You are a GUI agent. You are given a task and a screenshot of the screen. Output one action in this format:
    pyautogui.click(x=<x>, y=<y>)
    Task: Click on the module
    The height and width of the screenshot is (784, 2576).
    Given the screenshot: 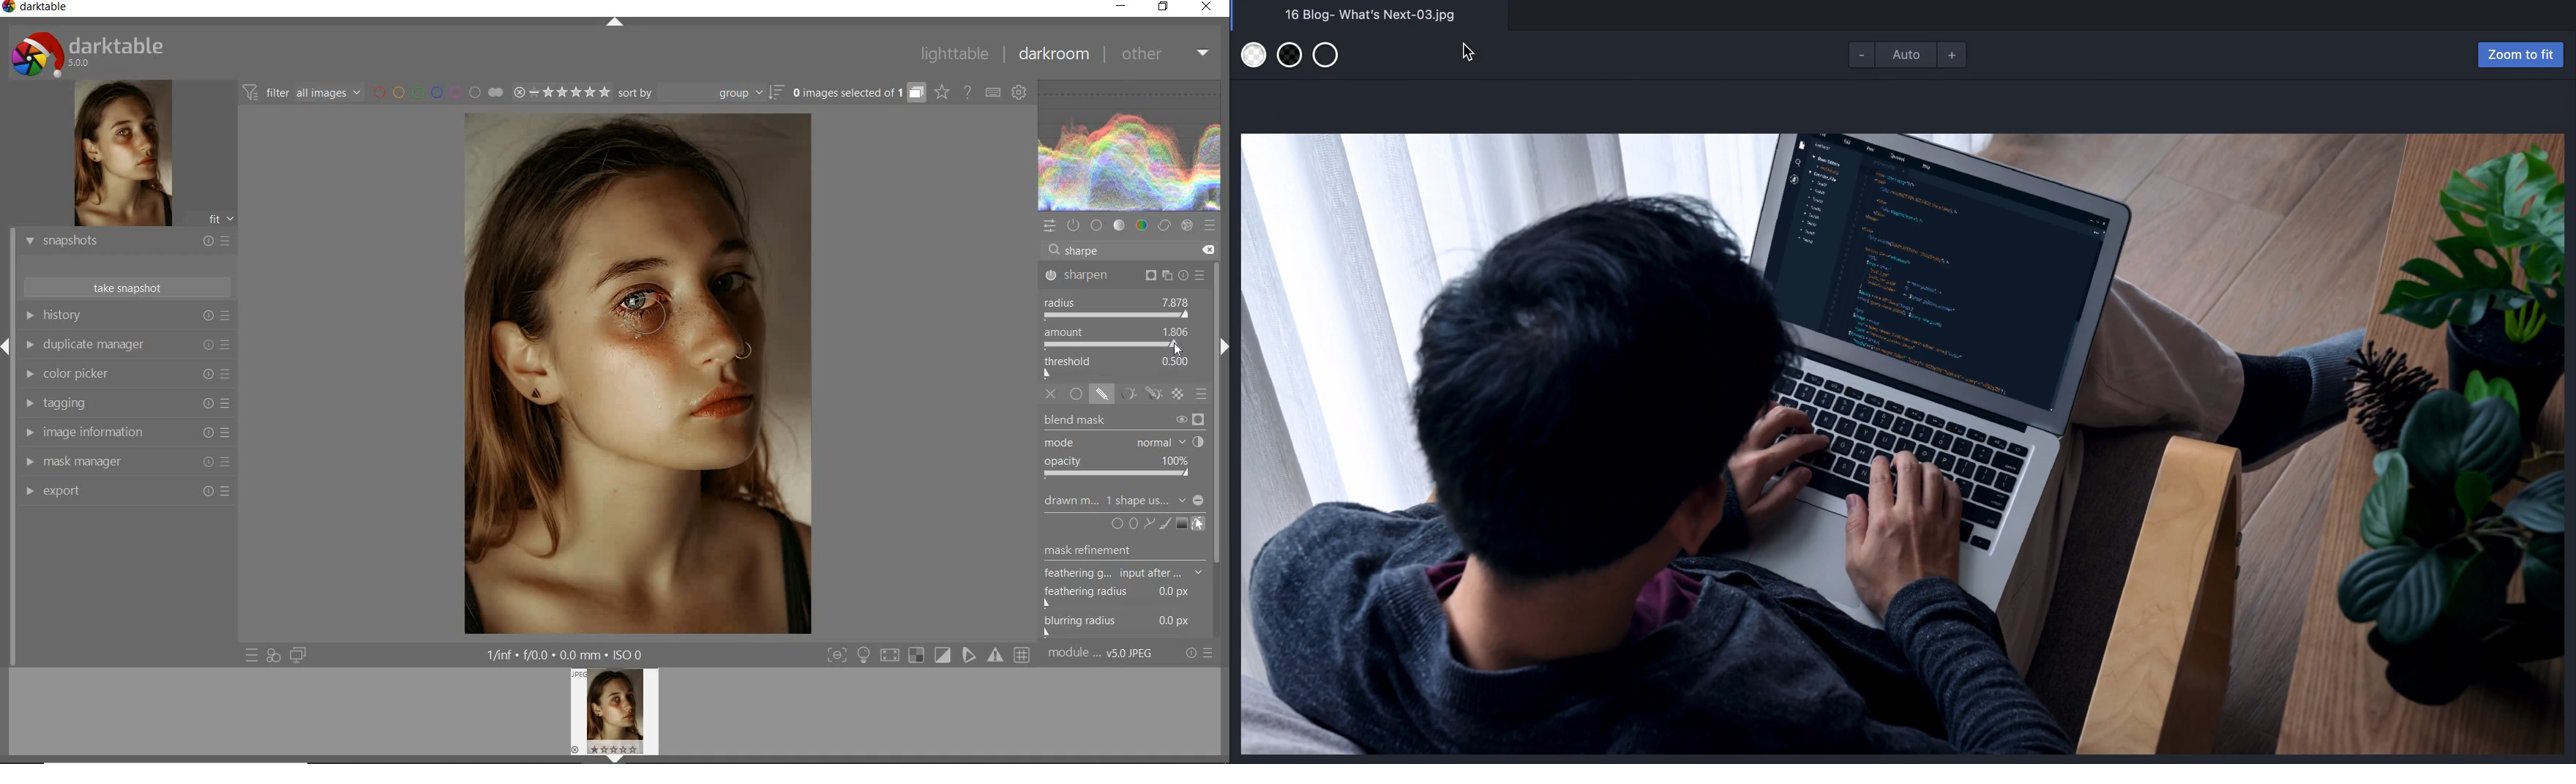 What is the action you would take?
    pyautogui.click(x=1102, y=653)
    